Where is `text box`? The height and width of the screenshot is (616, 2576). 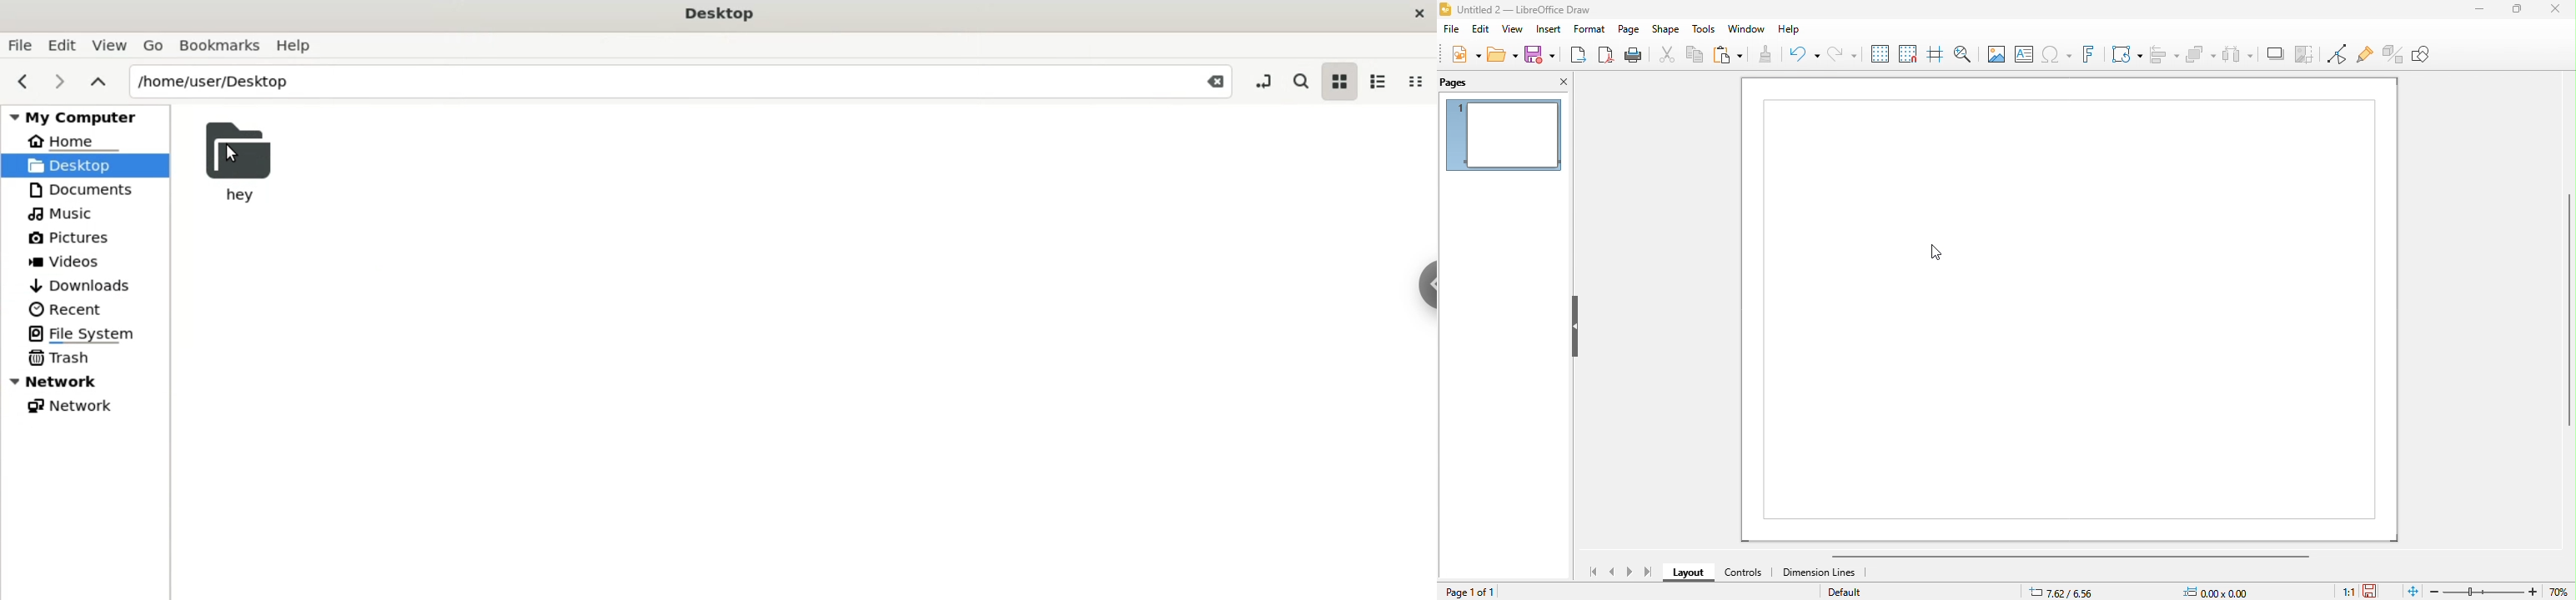 text box is located at coordinates (2023, 54).